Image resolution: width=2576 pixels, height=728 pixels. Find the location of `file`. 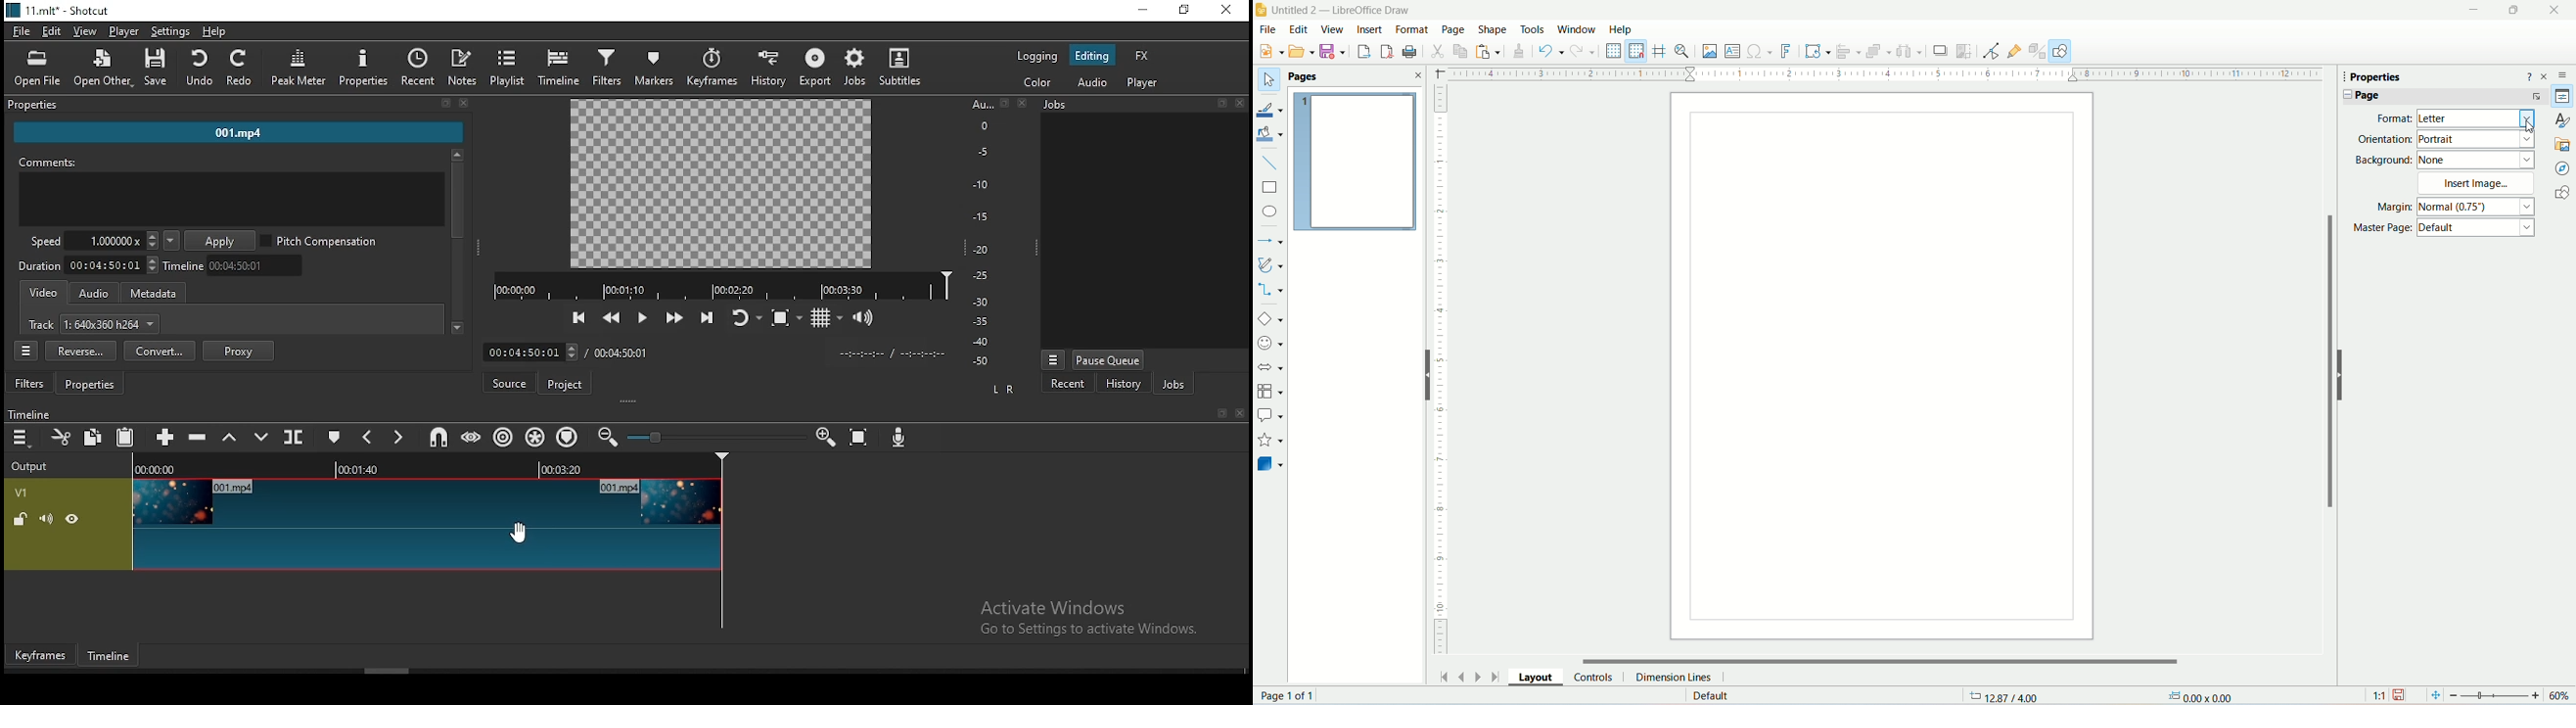

file is located at coordinates (21, 30).